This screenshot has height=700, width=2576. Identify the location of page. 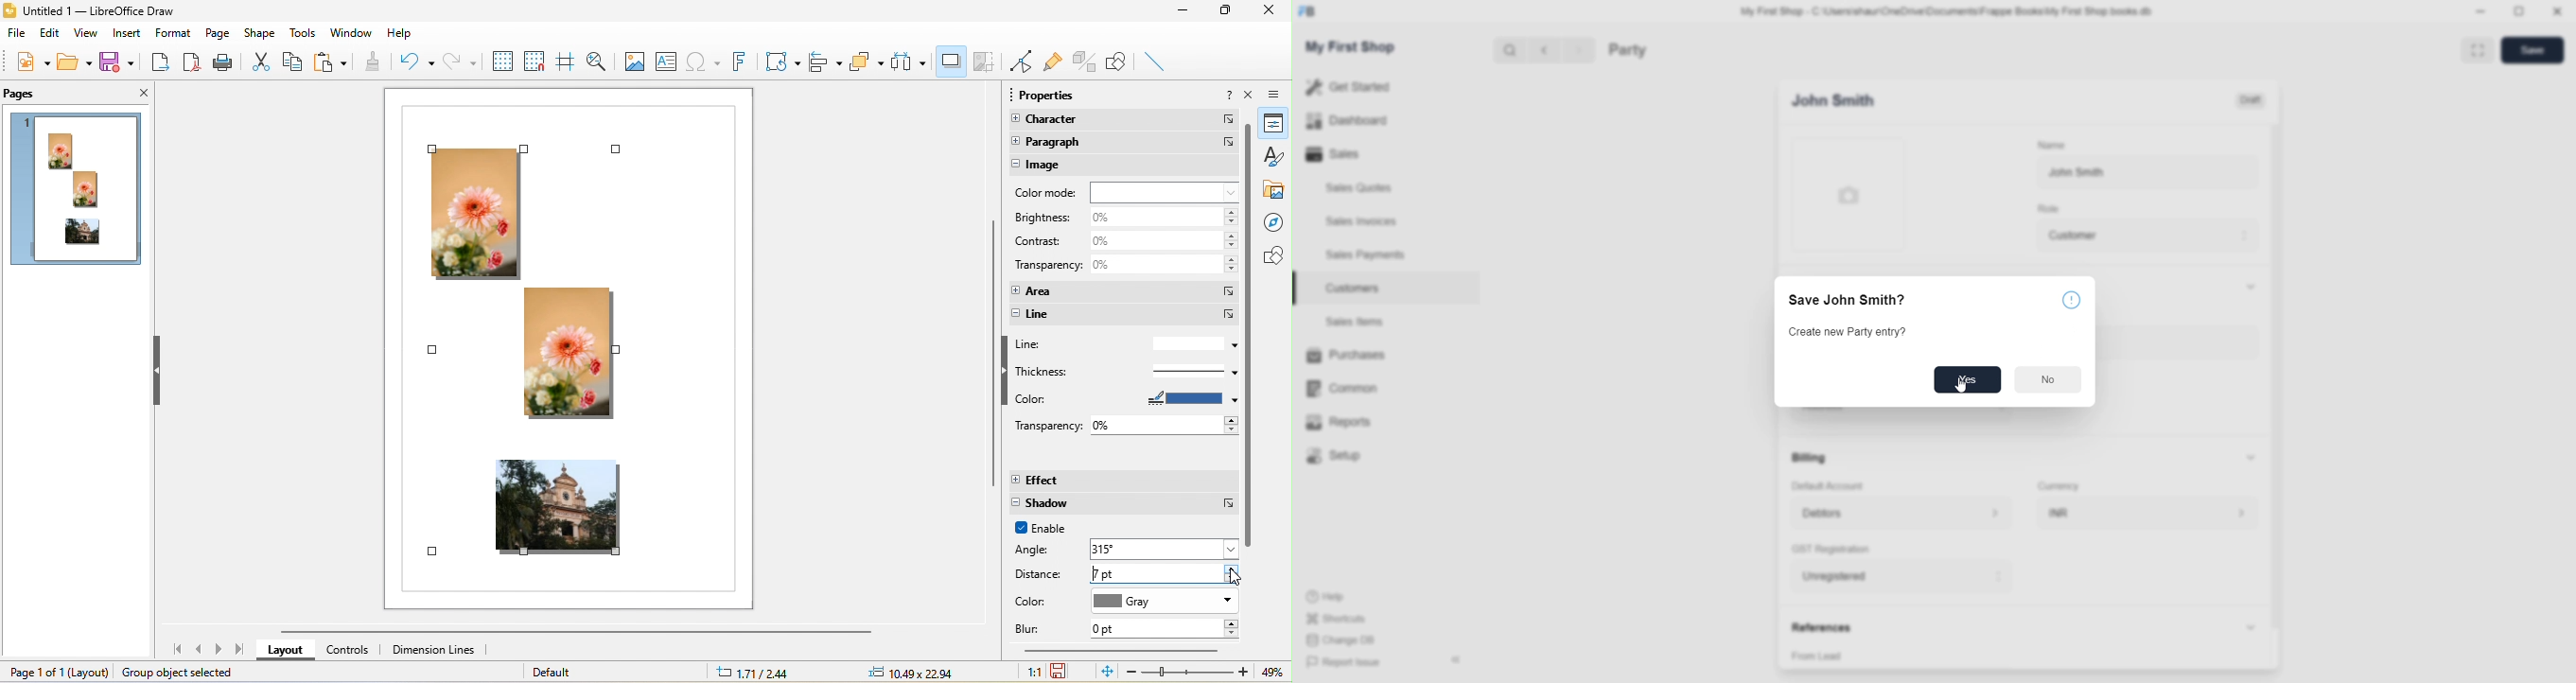
(216, 33).